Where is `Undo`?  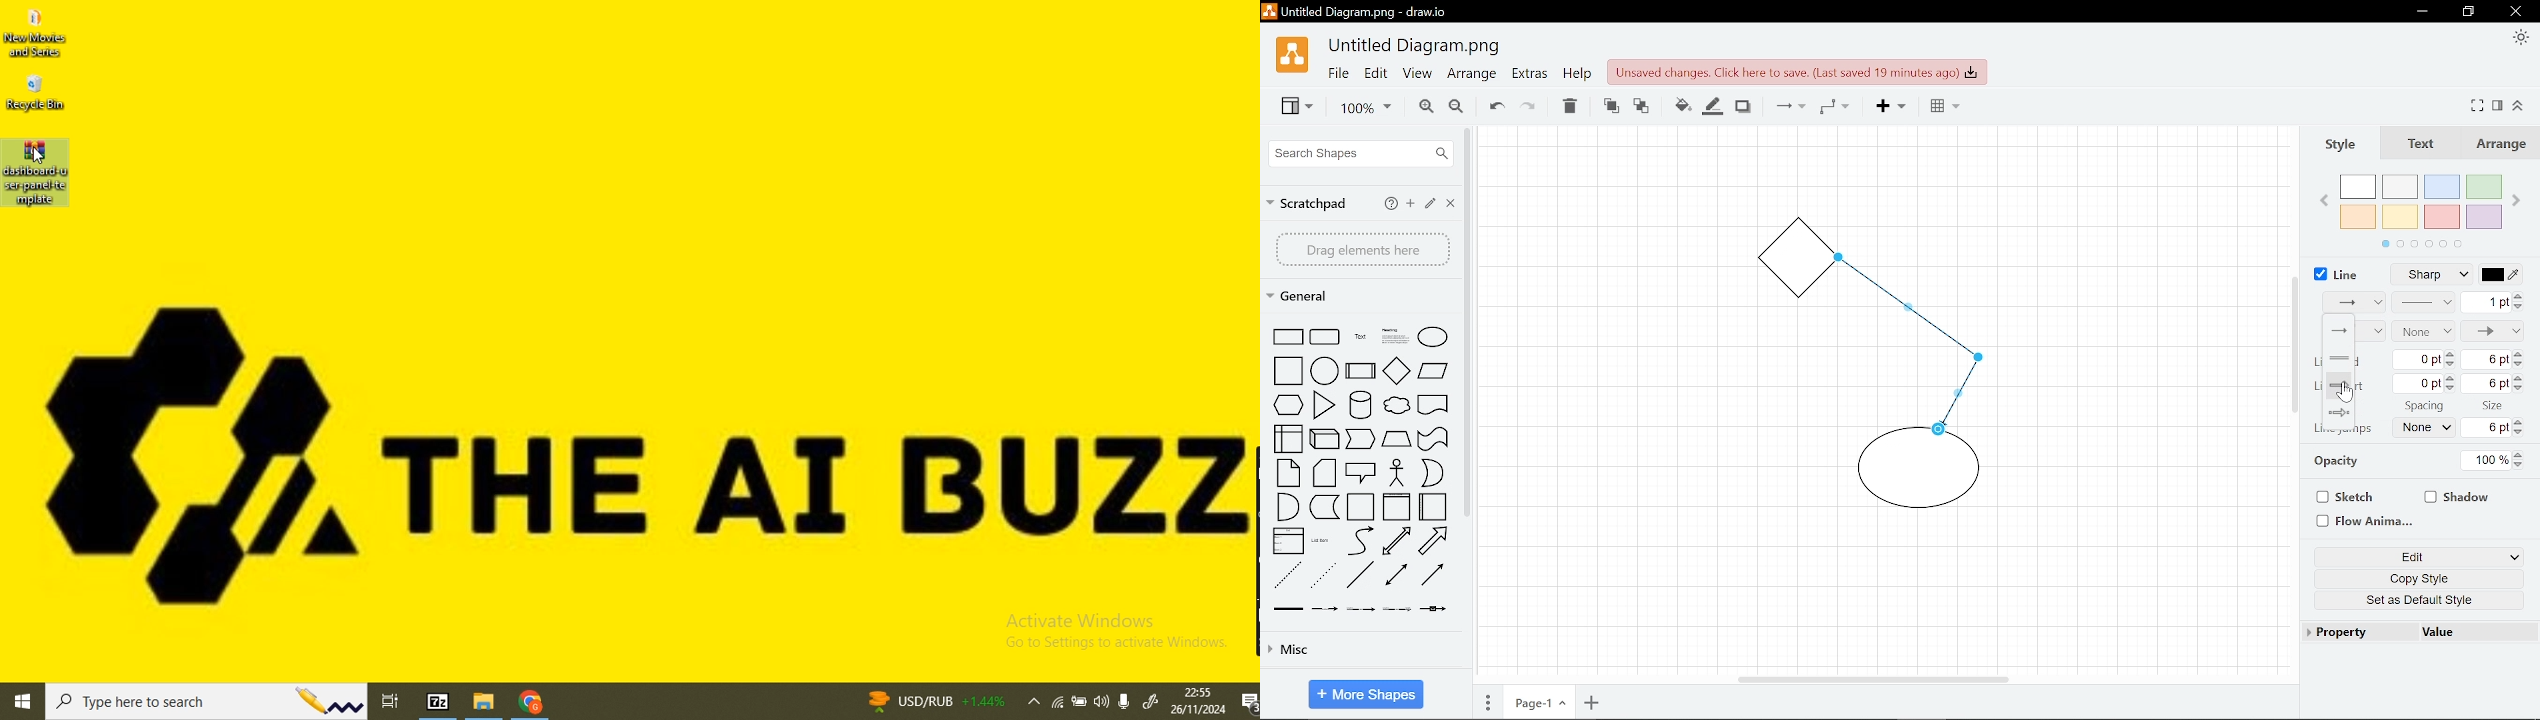
Undo is located at coordinates (1494, 106).